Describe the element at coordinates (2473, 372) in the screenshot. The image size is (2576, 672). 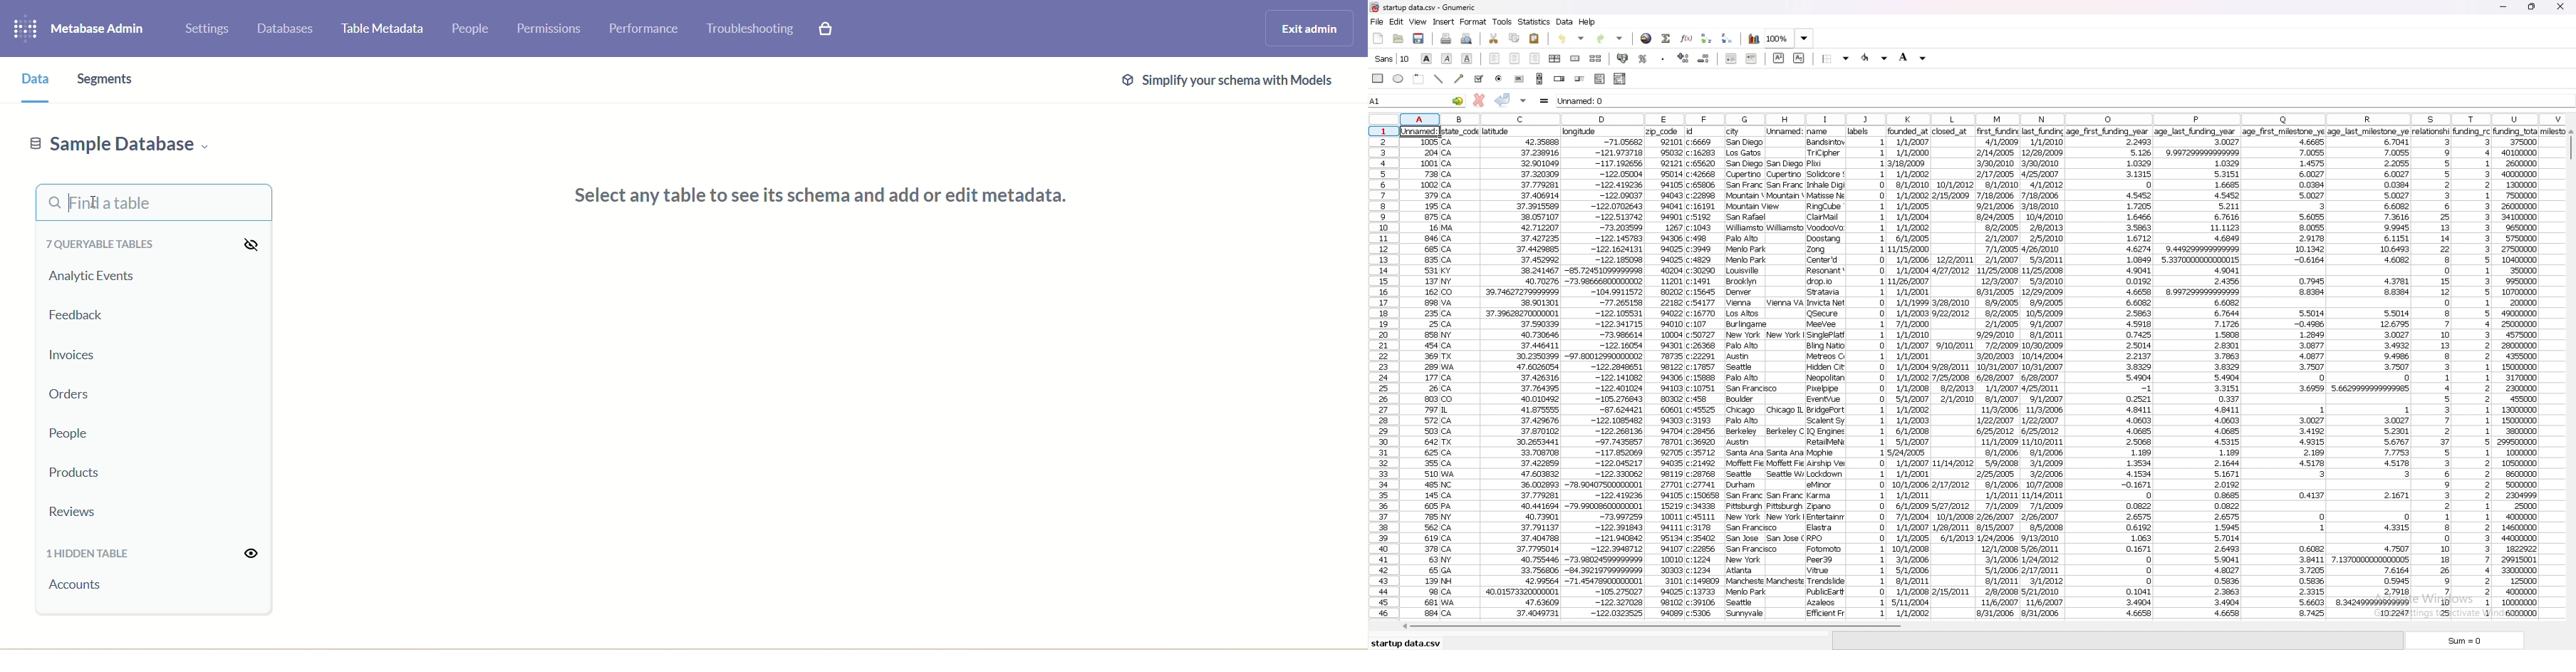
I see `data` at that location.